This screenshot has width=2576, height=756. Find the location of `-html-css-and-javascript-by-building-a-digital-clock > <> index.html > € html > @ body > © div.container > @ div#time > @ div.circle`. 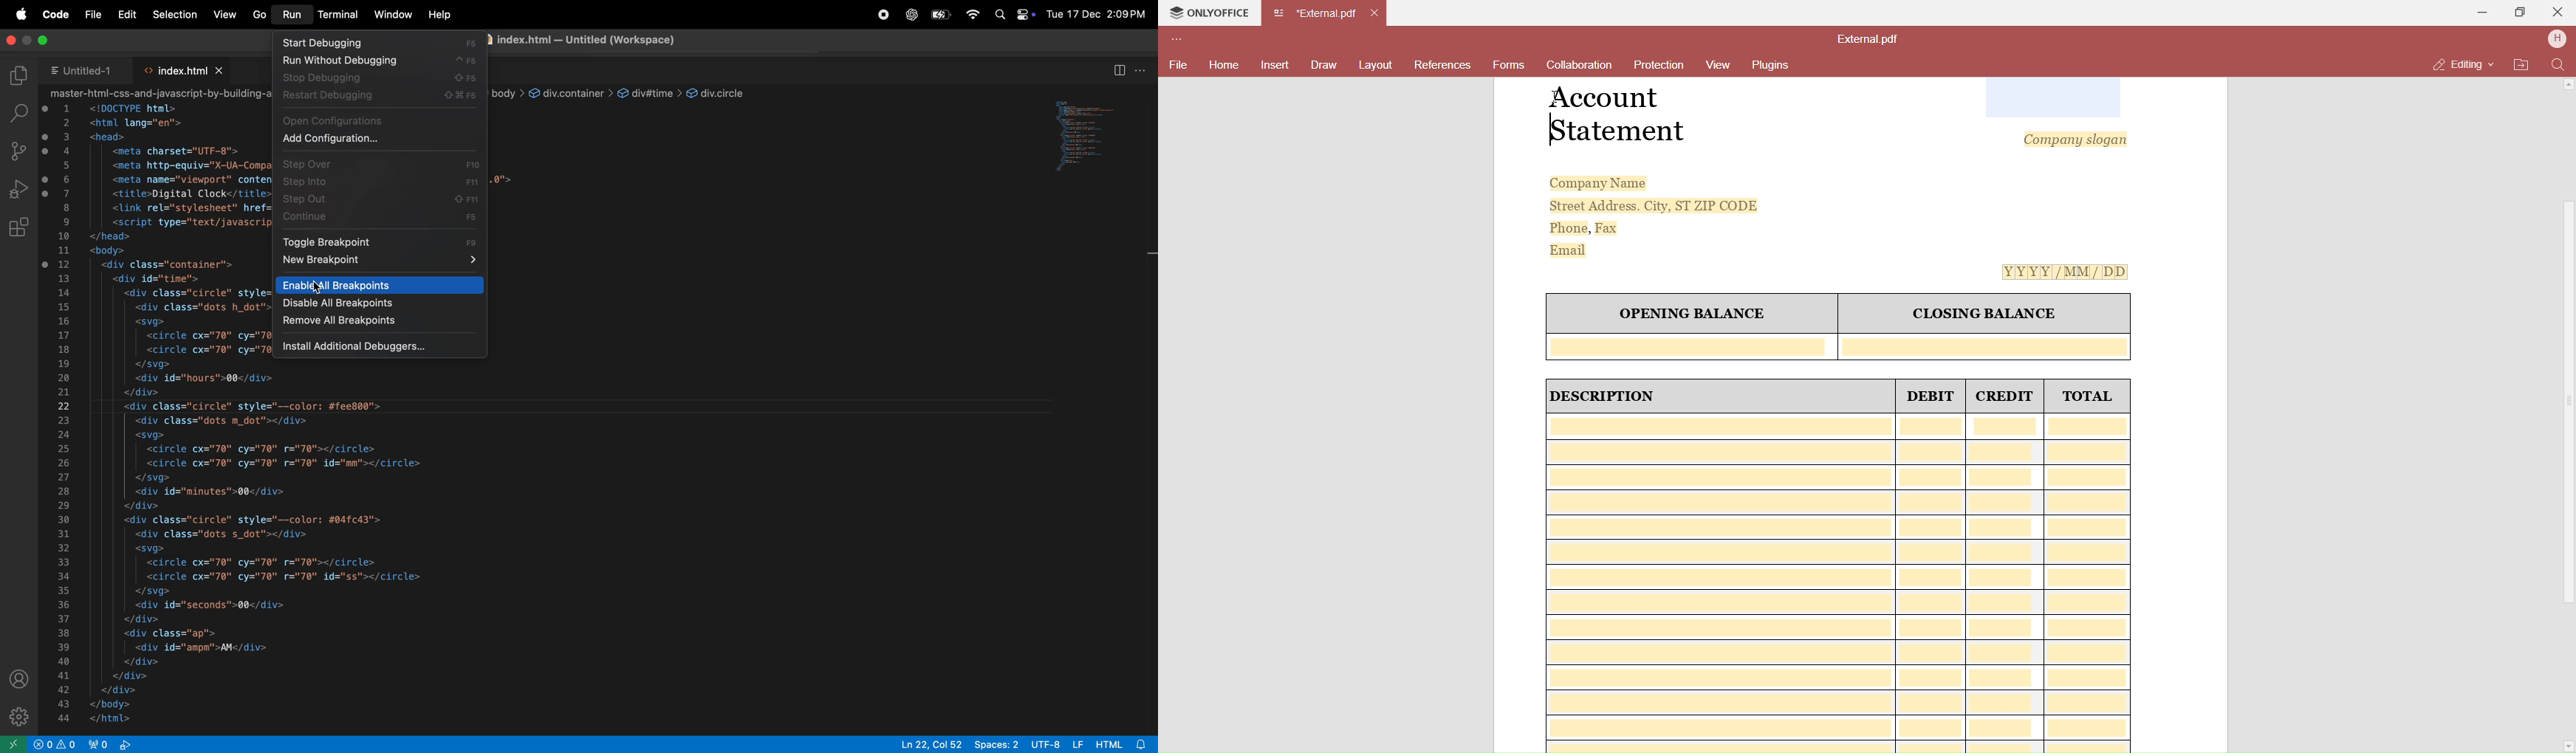

-html-css-and-javascript-by-building-a-digital-clock > <> index.html > € html > @ body > © div.container > @ div#time > @ div.circle is located at coordinates (158, 94).